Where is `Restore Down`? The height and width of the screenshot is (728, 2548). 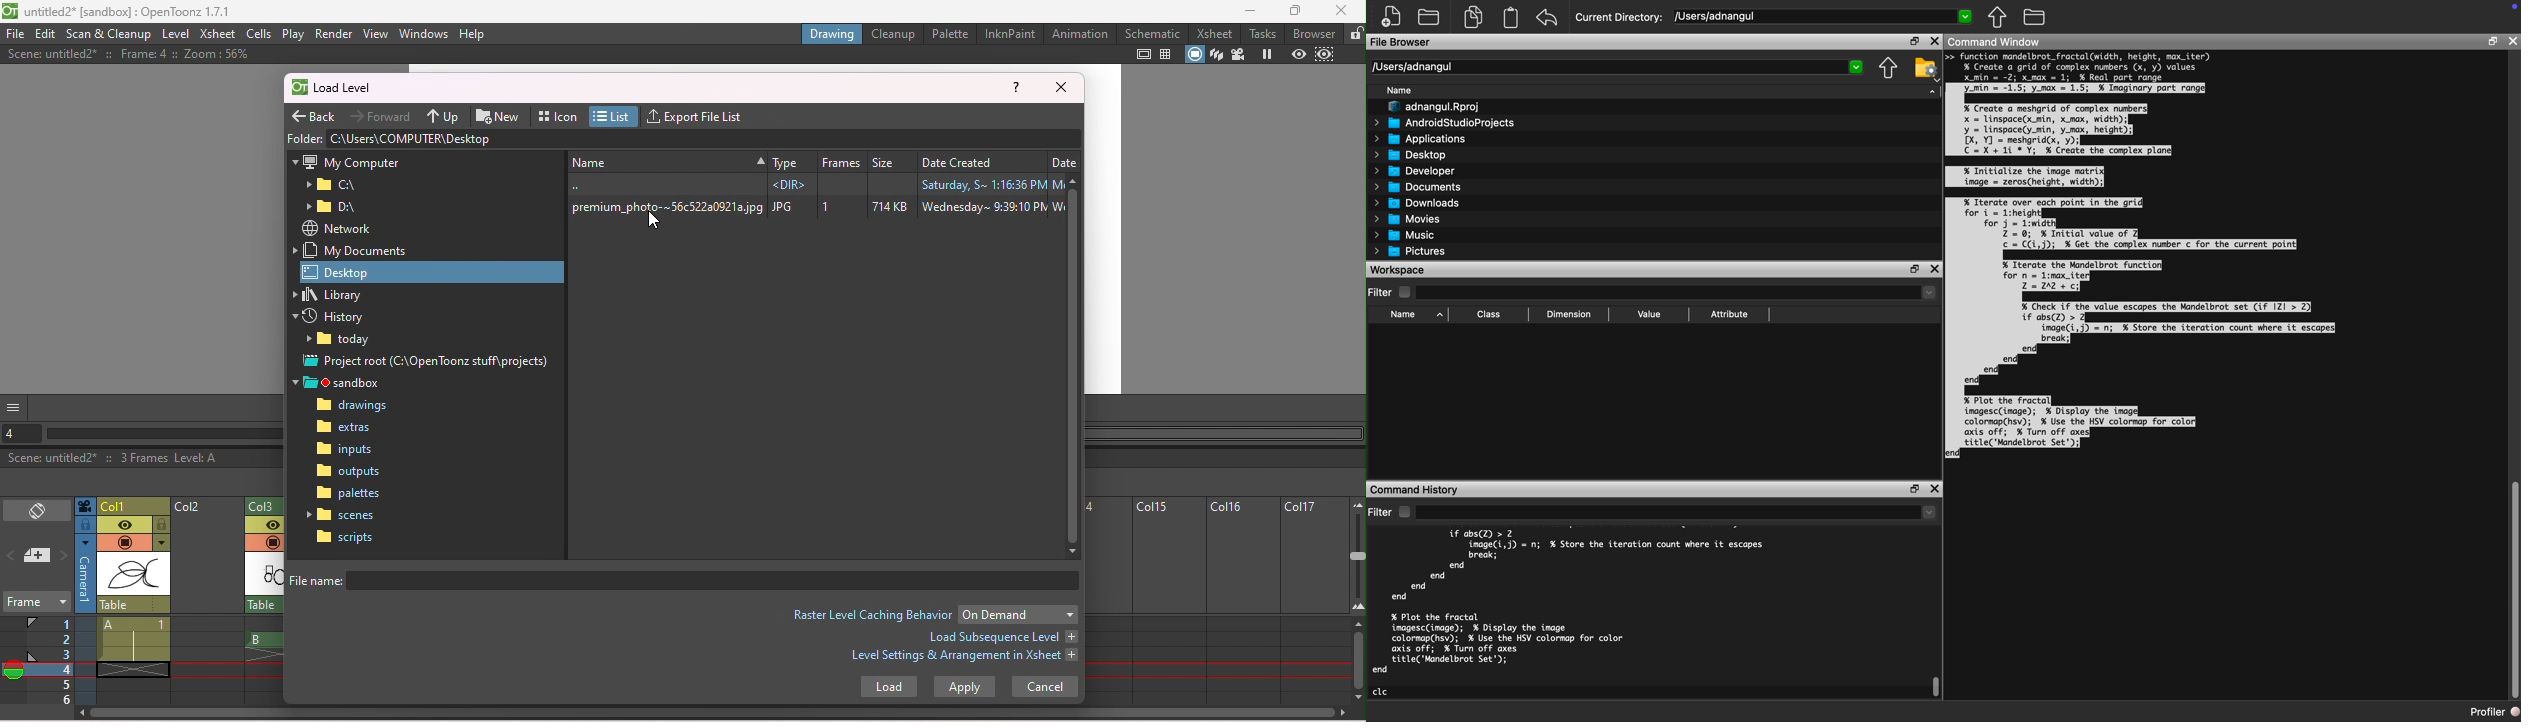
Restore Down is located at coordinates (1915, 489).